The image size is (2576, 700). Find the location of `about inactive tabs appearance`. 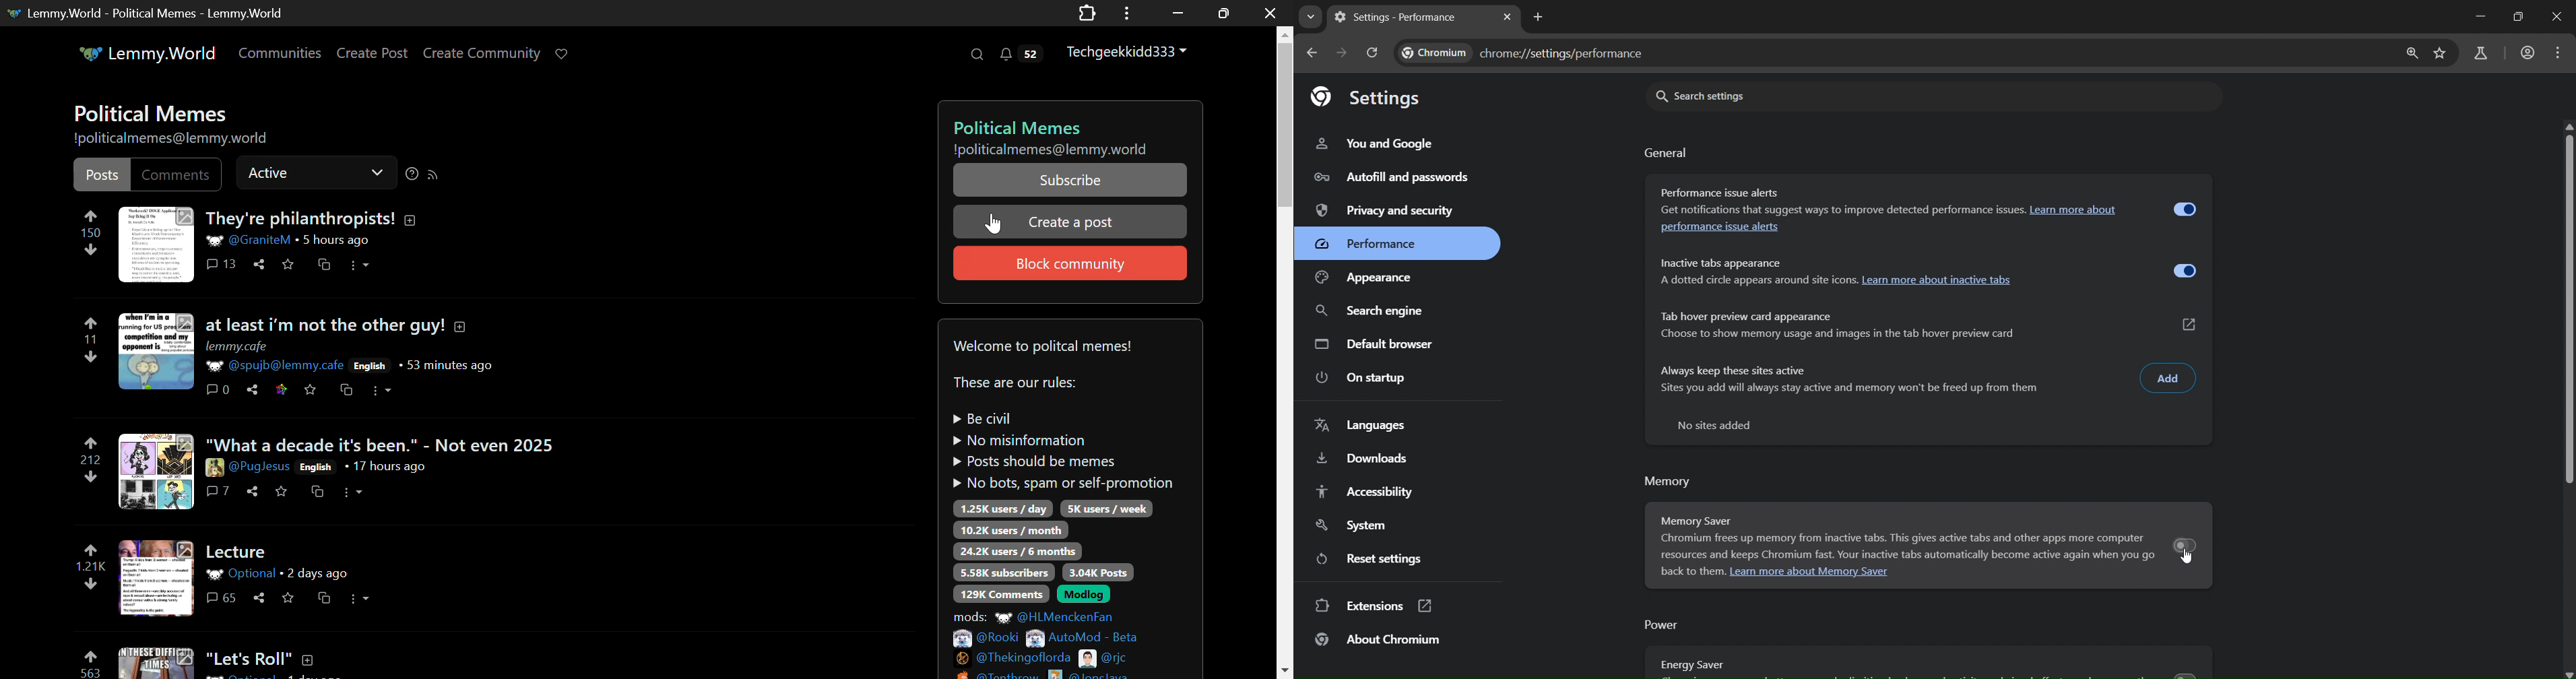

about inactive tabs appearance is located at coordinates (1834, 281).